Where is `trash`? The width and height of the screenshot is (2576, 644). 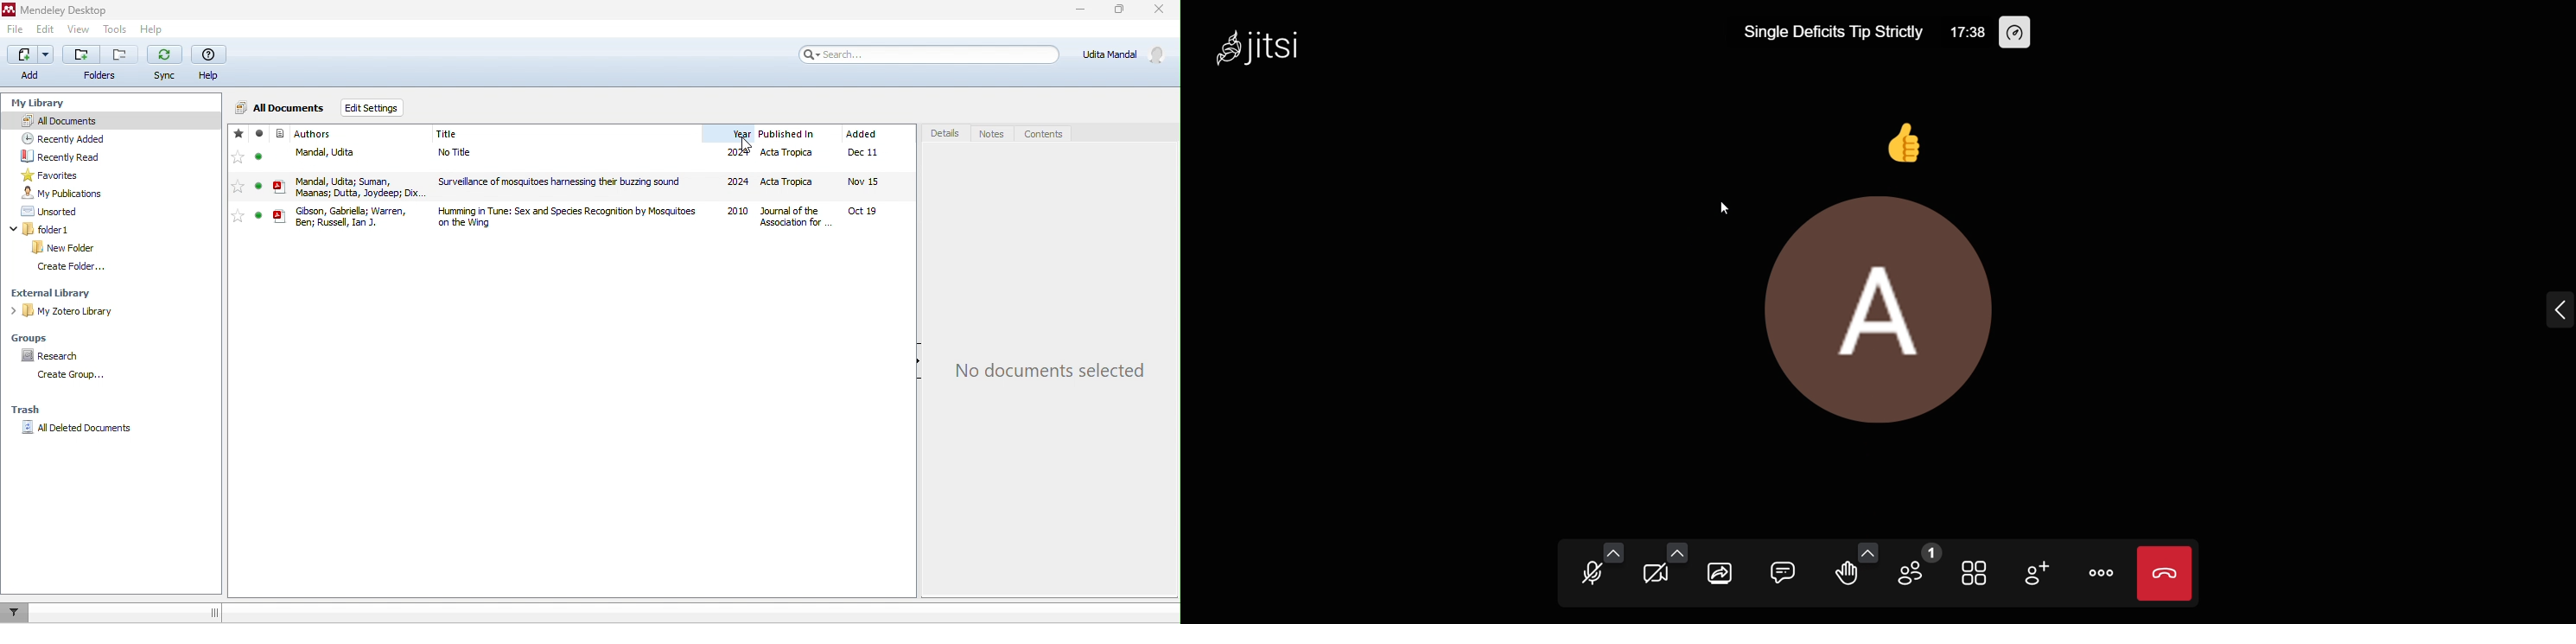 trash is located at coordinates (25, 405).